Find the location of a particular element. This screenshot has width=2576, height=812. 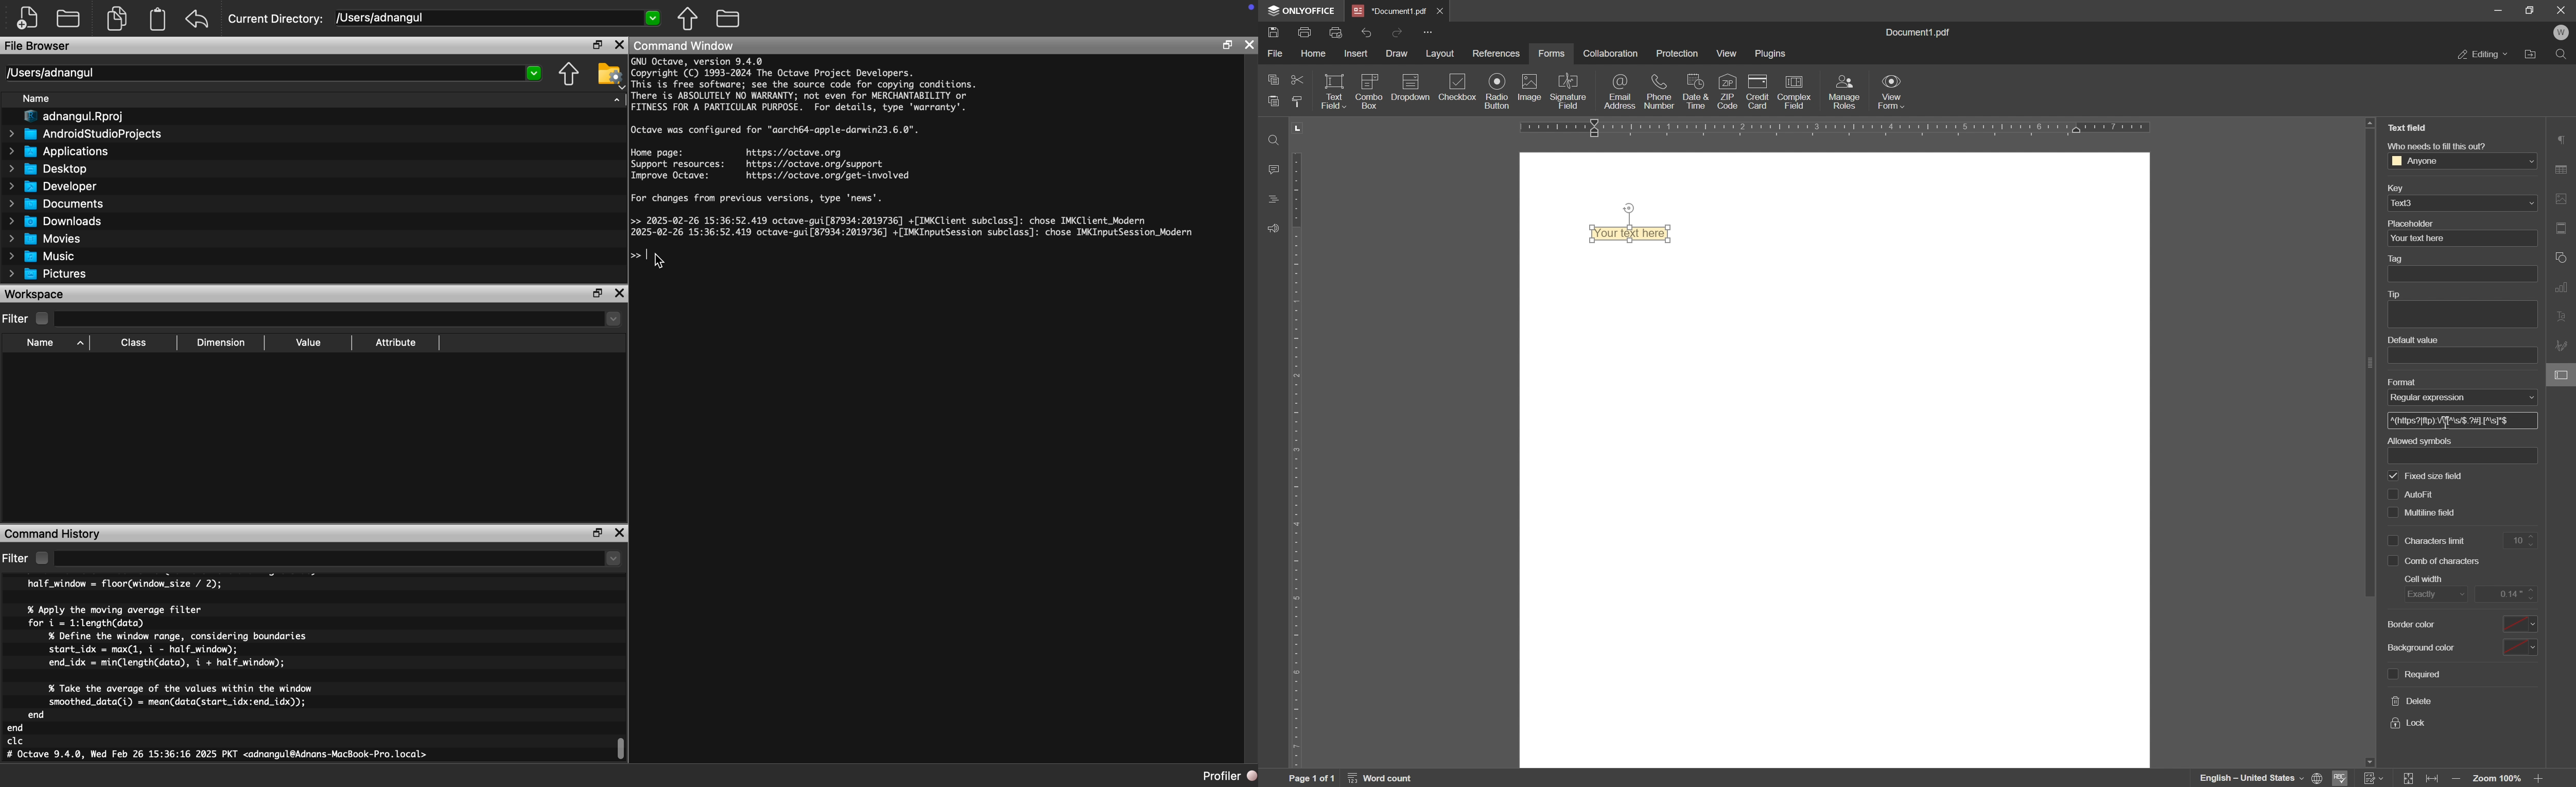

Command History is located at coordinates (52, 534).